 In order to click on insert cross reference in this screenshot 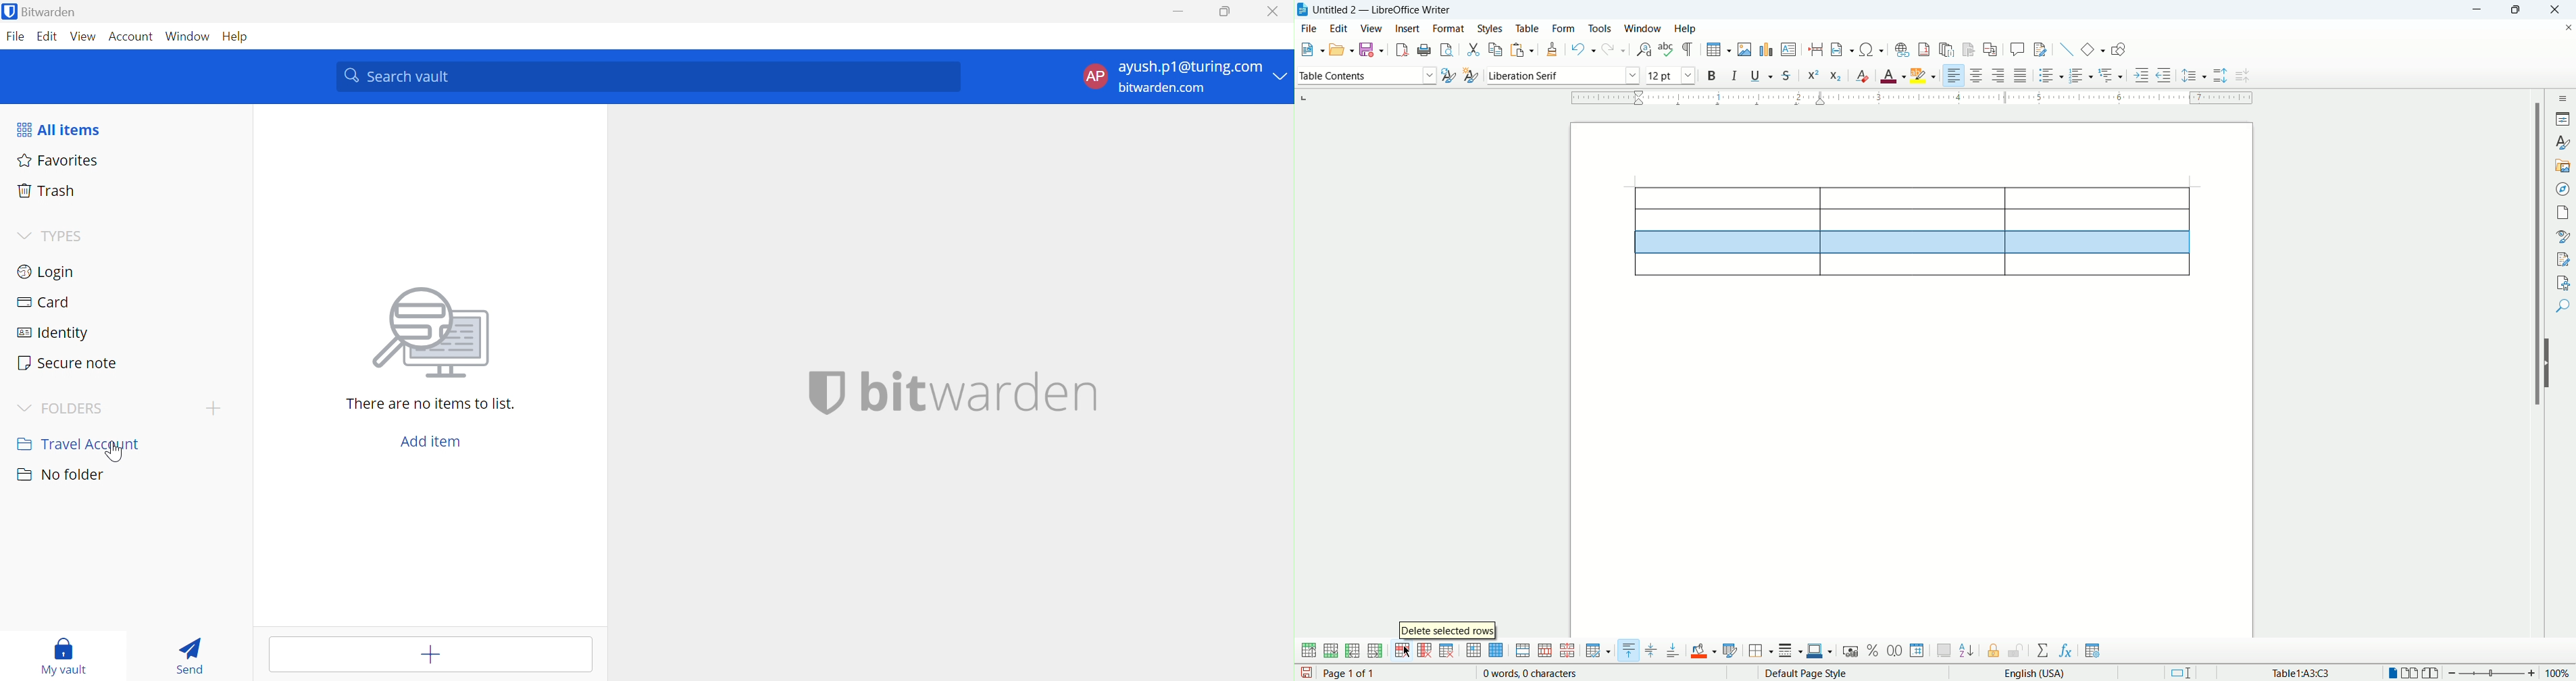, I will do `click(1989, 50)`.